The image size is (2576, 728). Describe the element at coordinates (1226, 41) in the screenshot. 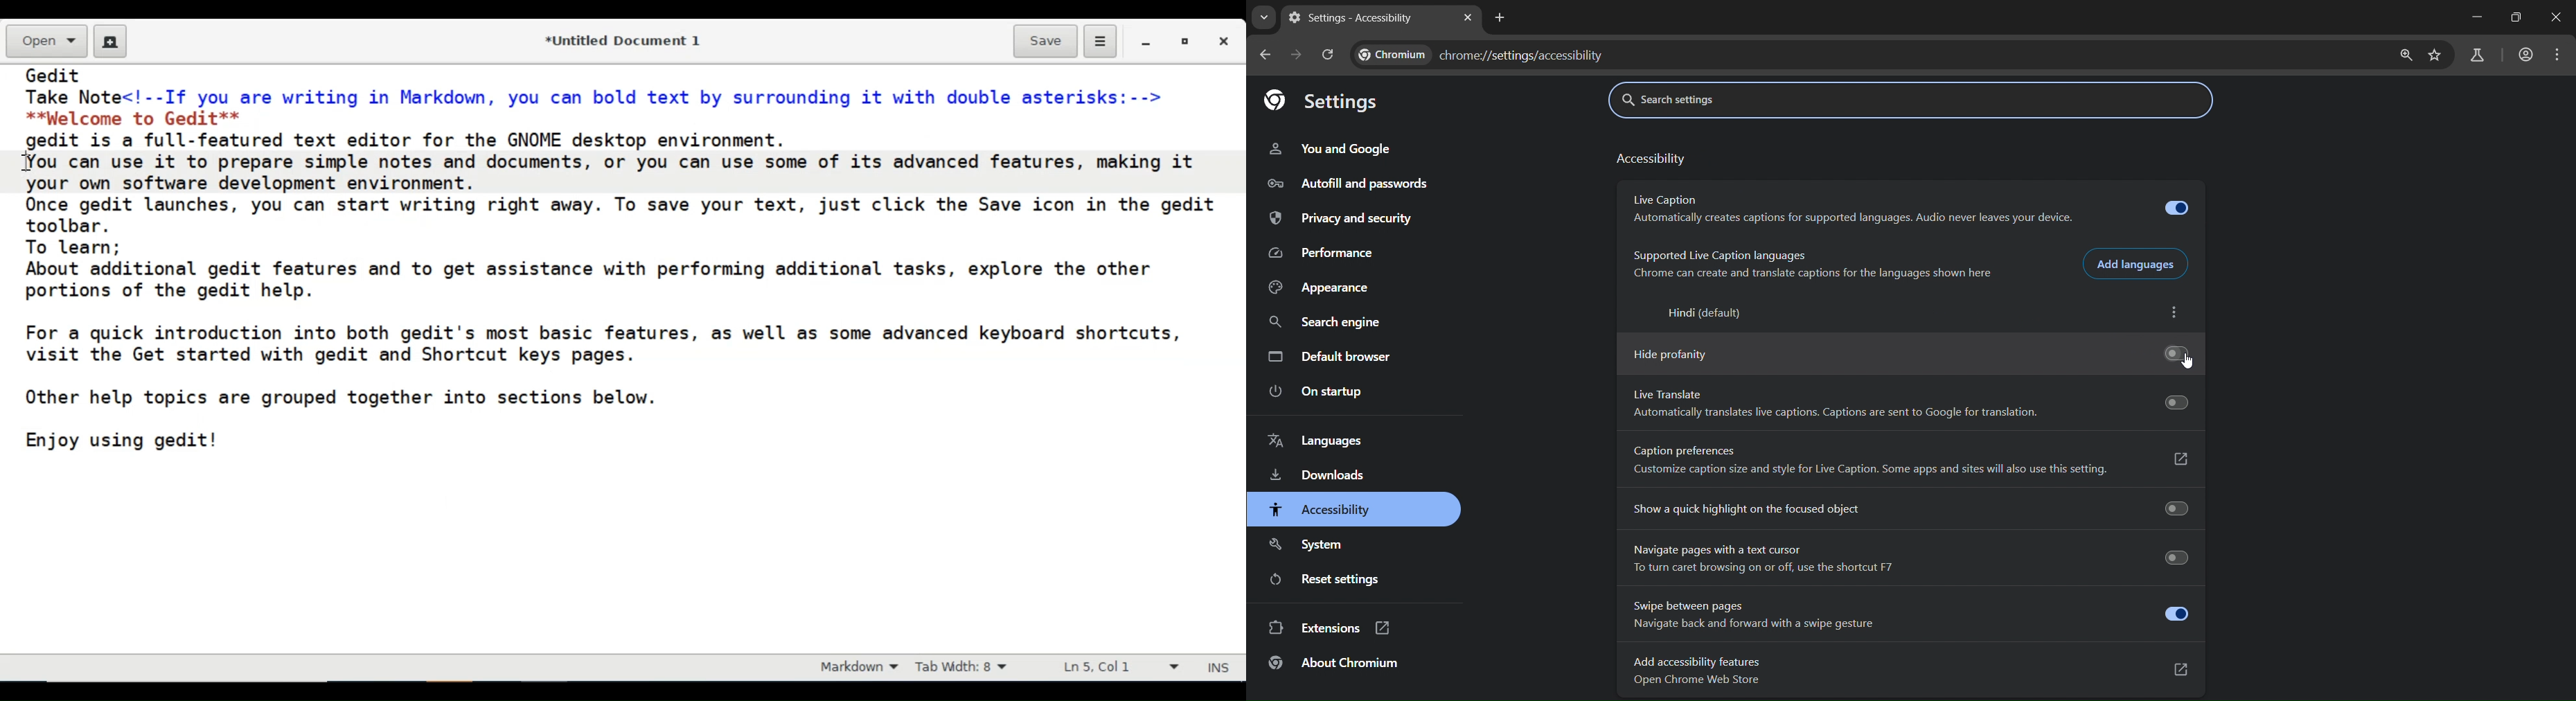

I see `Close` at that location.